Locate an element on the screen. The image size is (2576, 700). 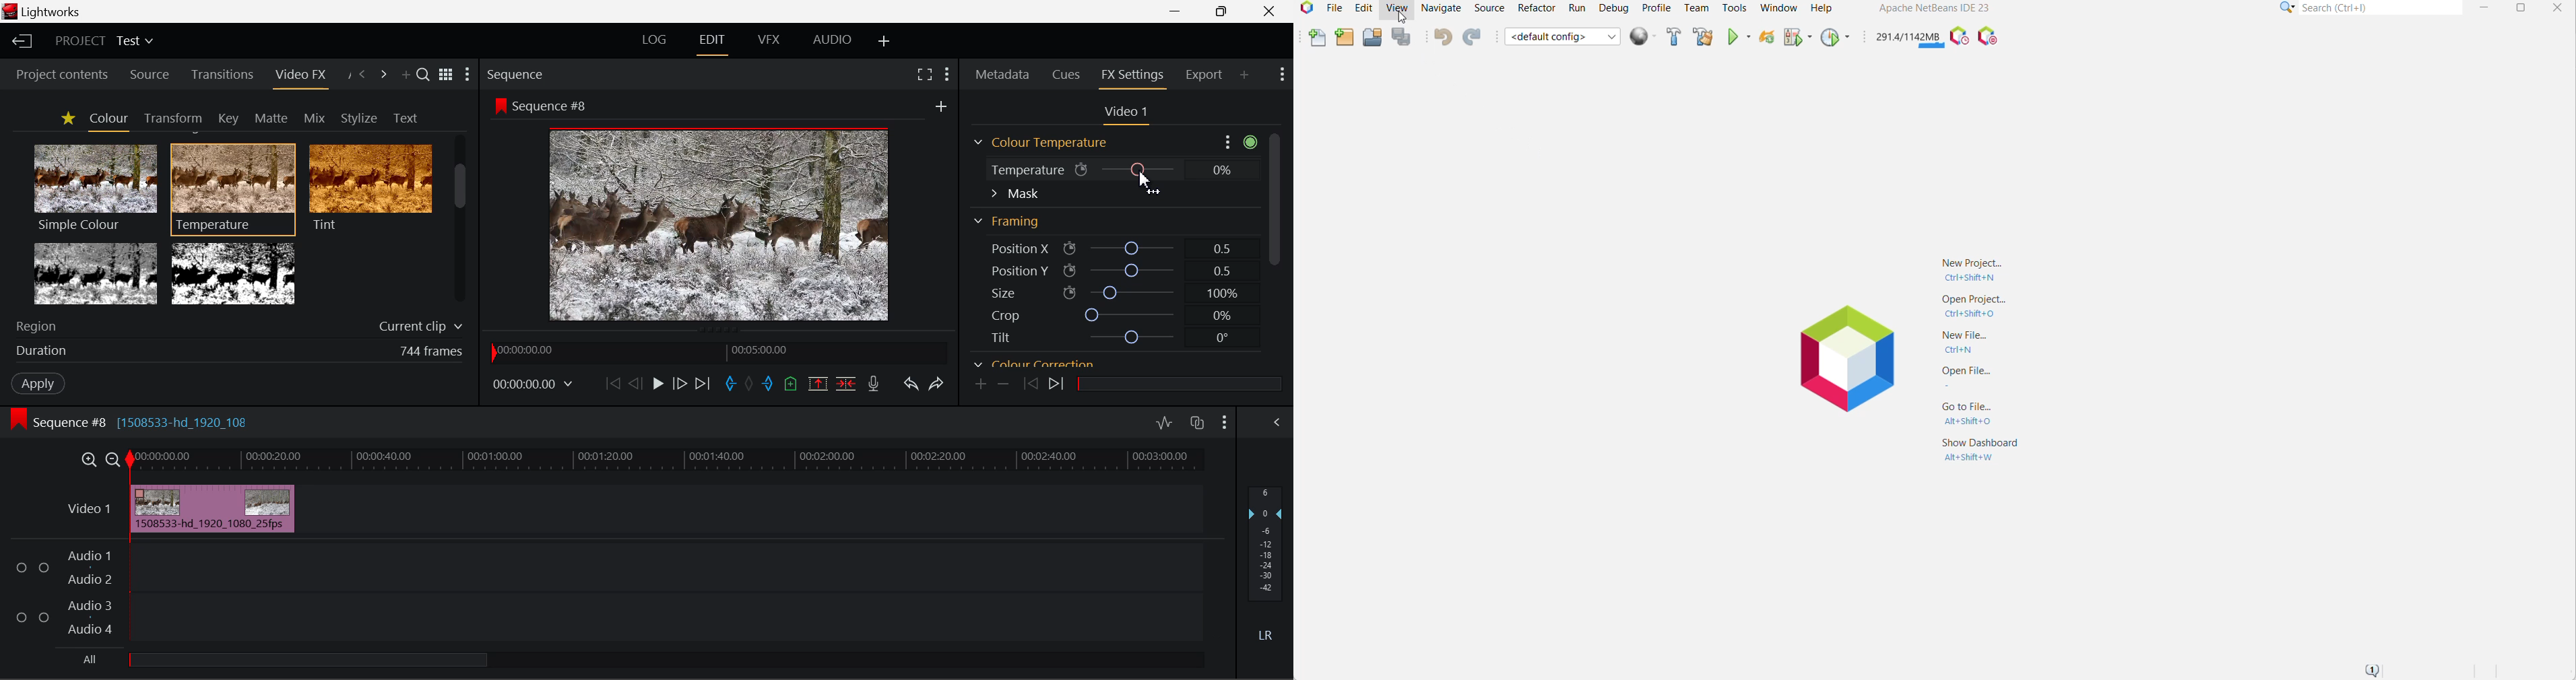
0° is located at coordinates (1223, 338).